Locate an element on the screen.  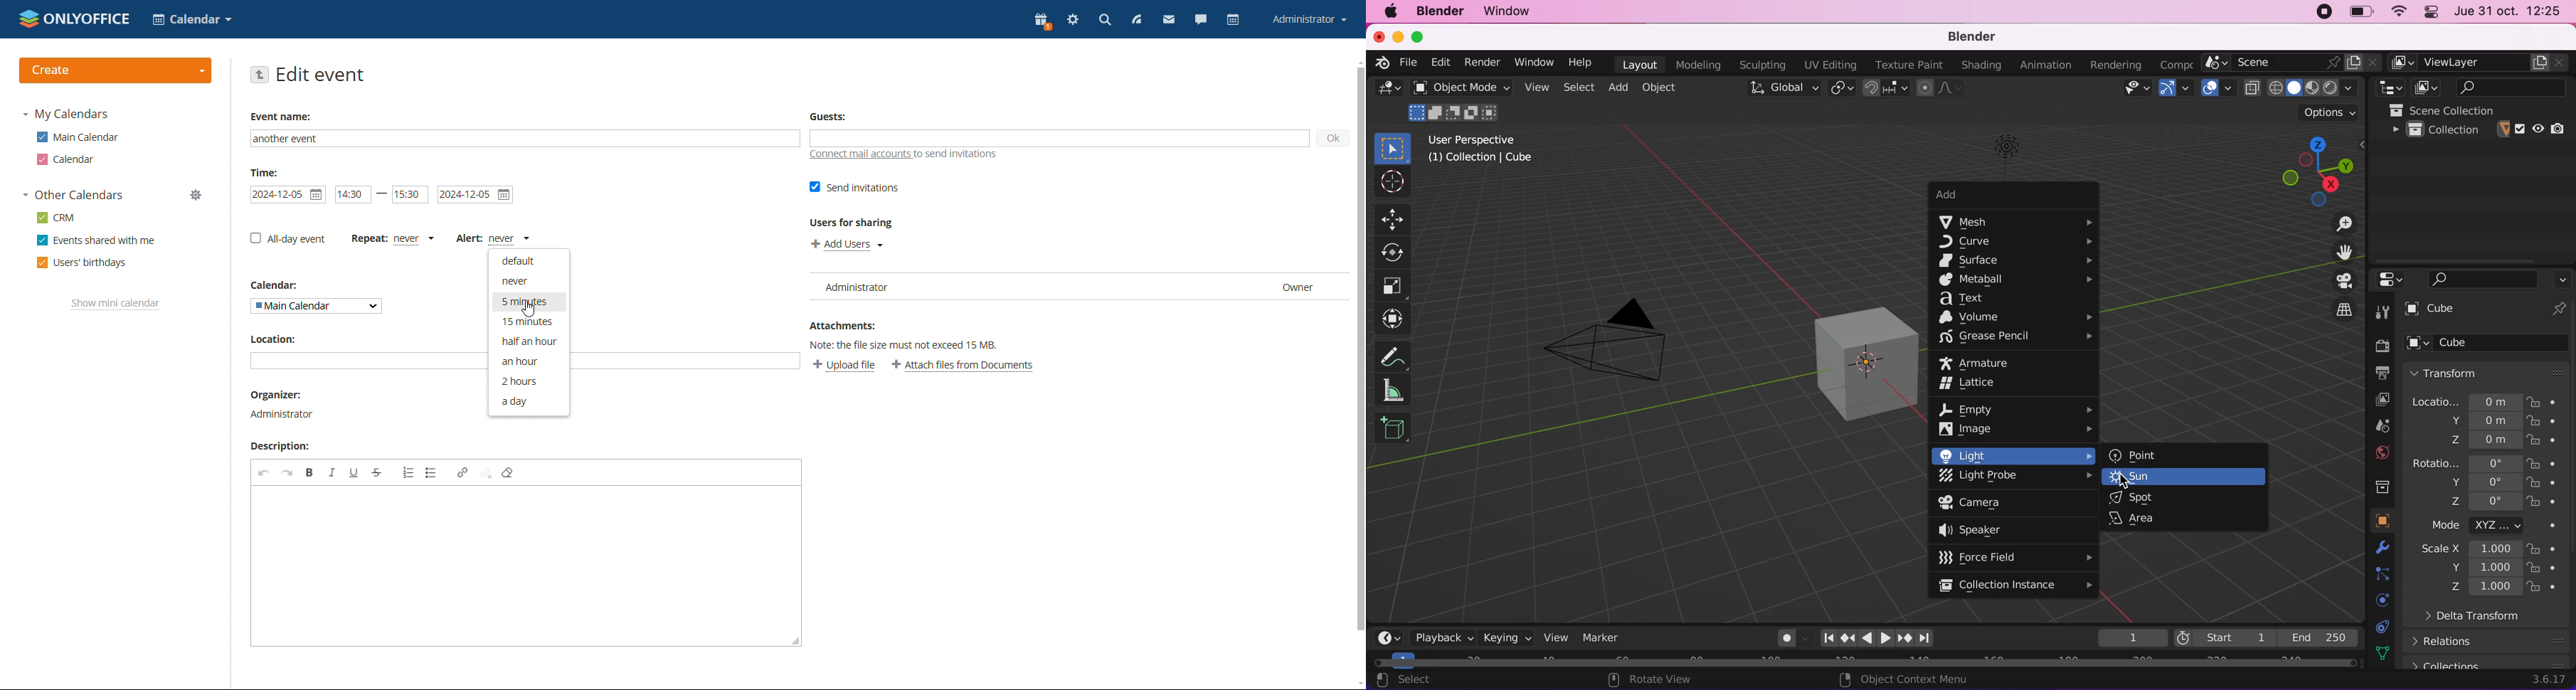
Jump to keyframe is located at coordinates (1905, 638).